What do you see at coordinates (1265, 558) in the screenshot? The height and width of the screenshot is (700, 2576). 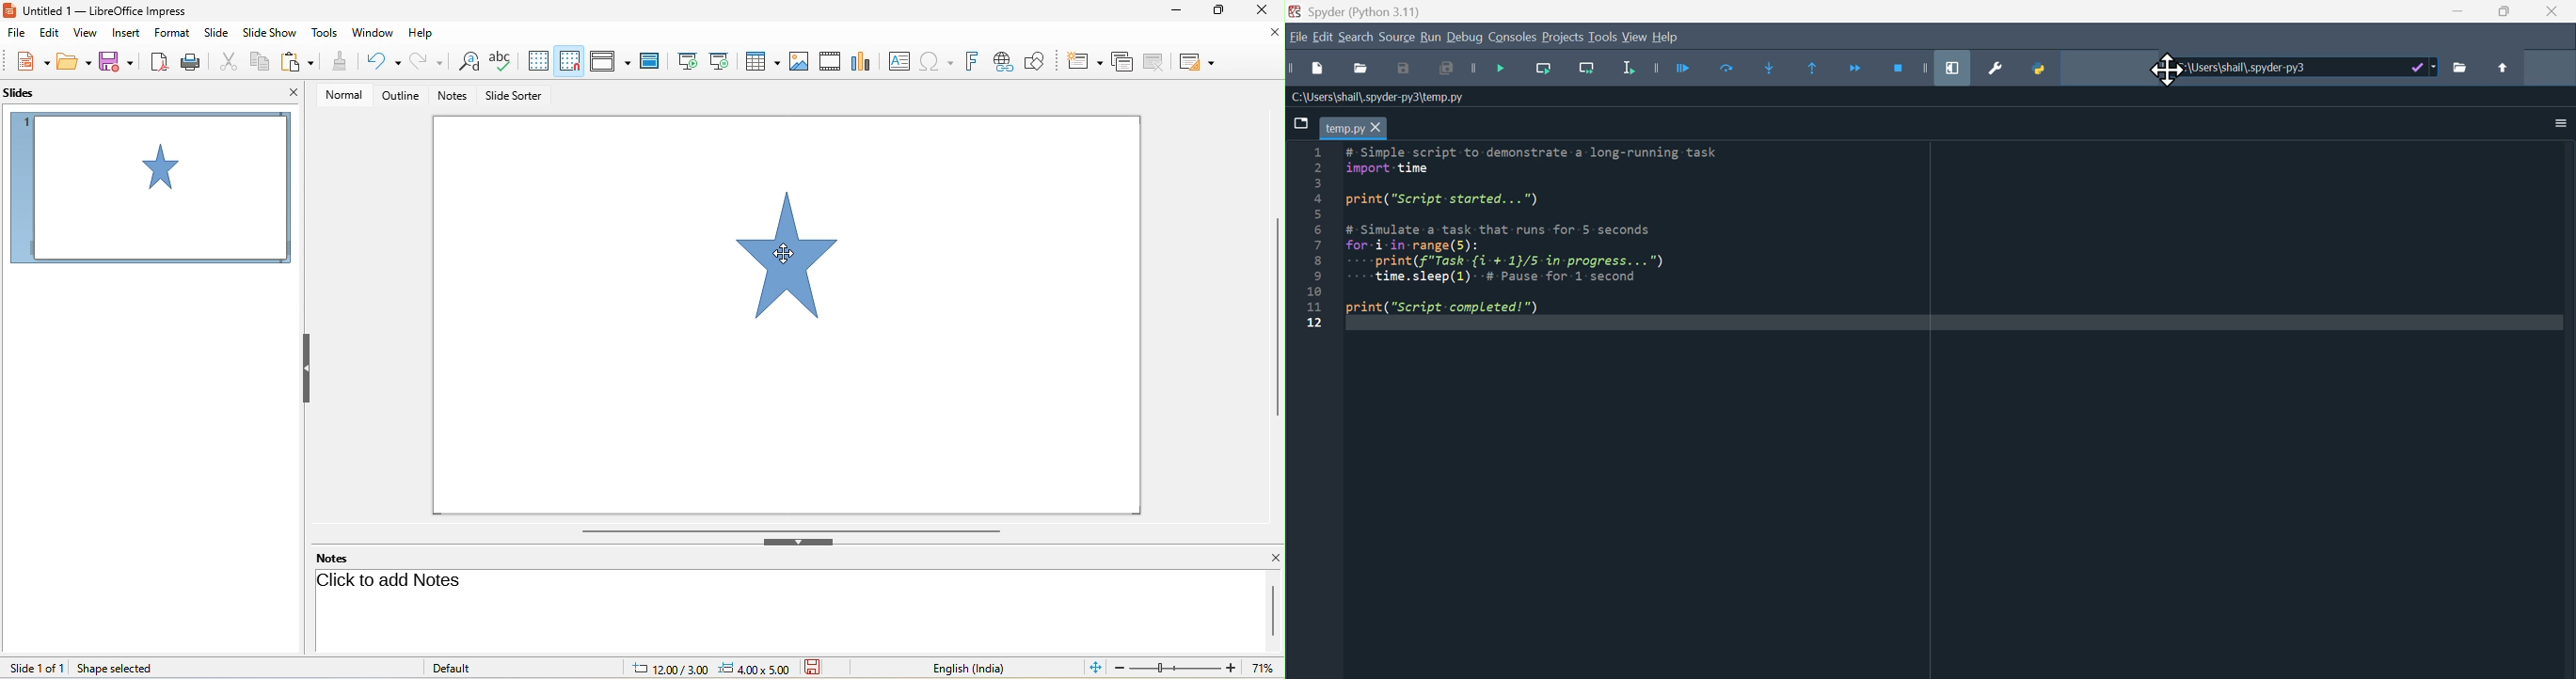 I see `close` at bounding box center [1265, 558].